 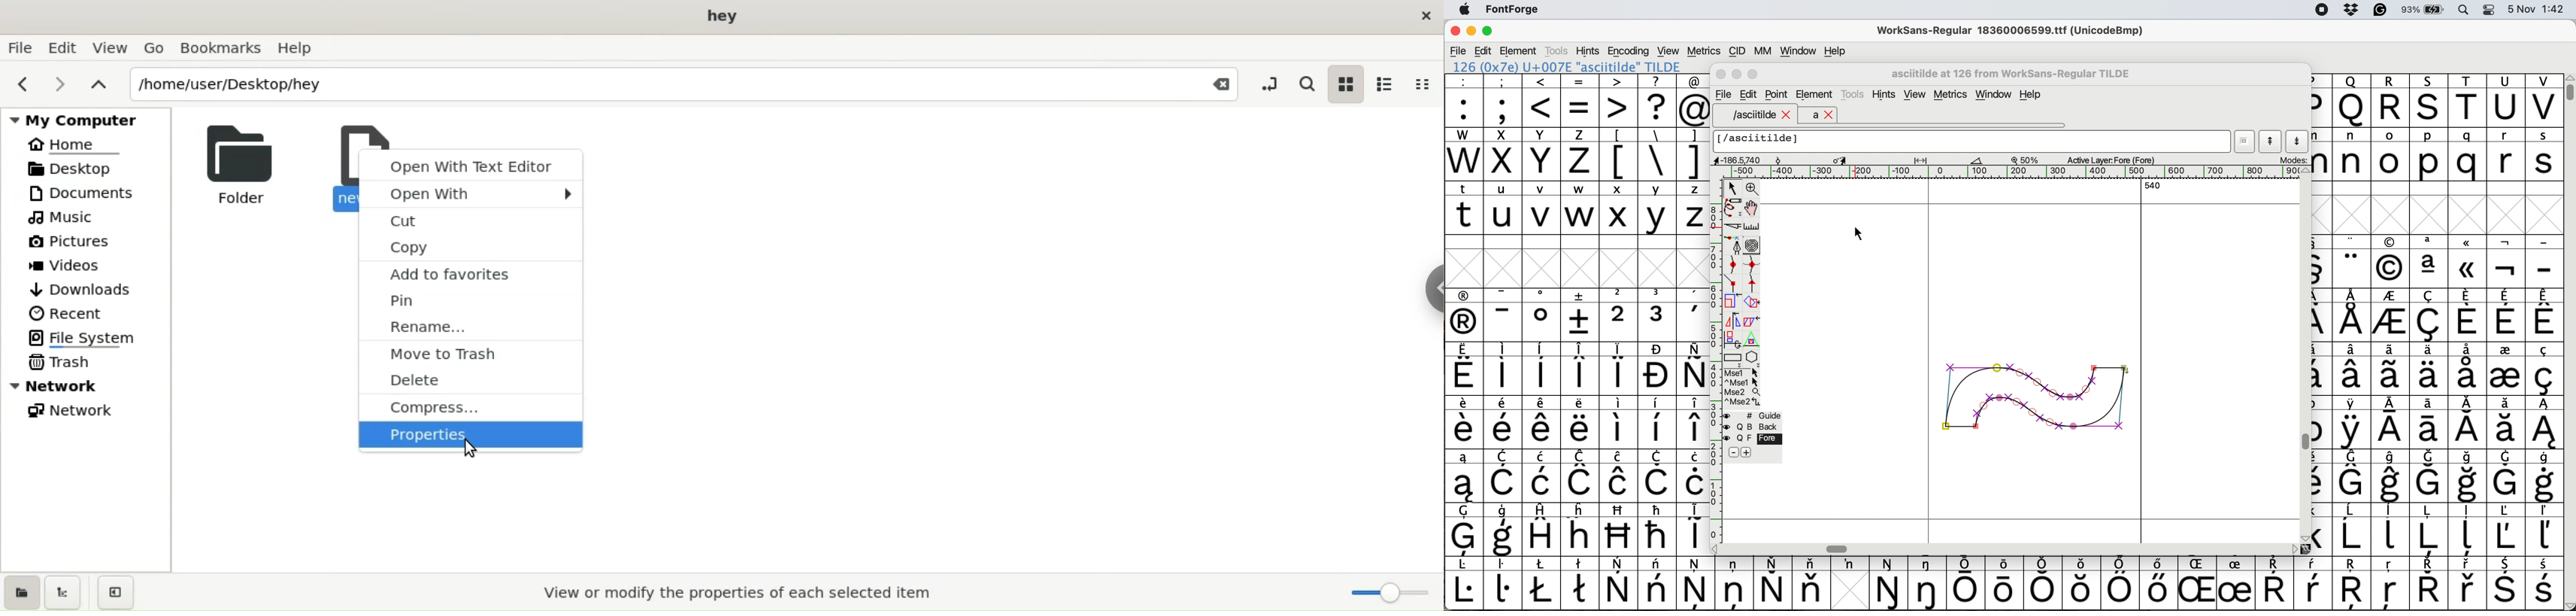 I want to click on horizontal scale, so click(x=2015, y=172).